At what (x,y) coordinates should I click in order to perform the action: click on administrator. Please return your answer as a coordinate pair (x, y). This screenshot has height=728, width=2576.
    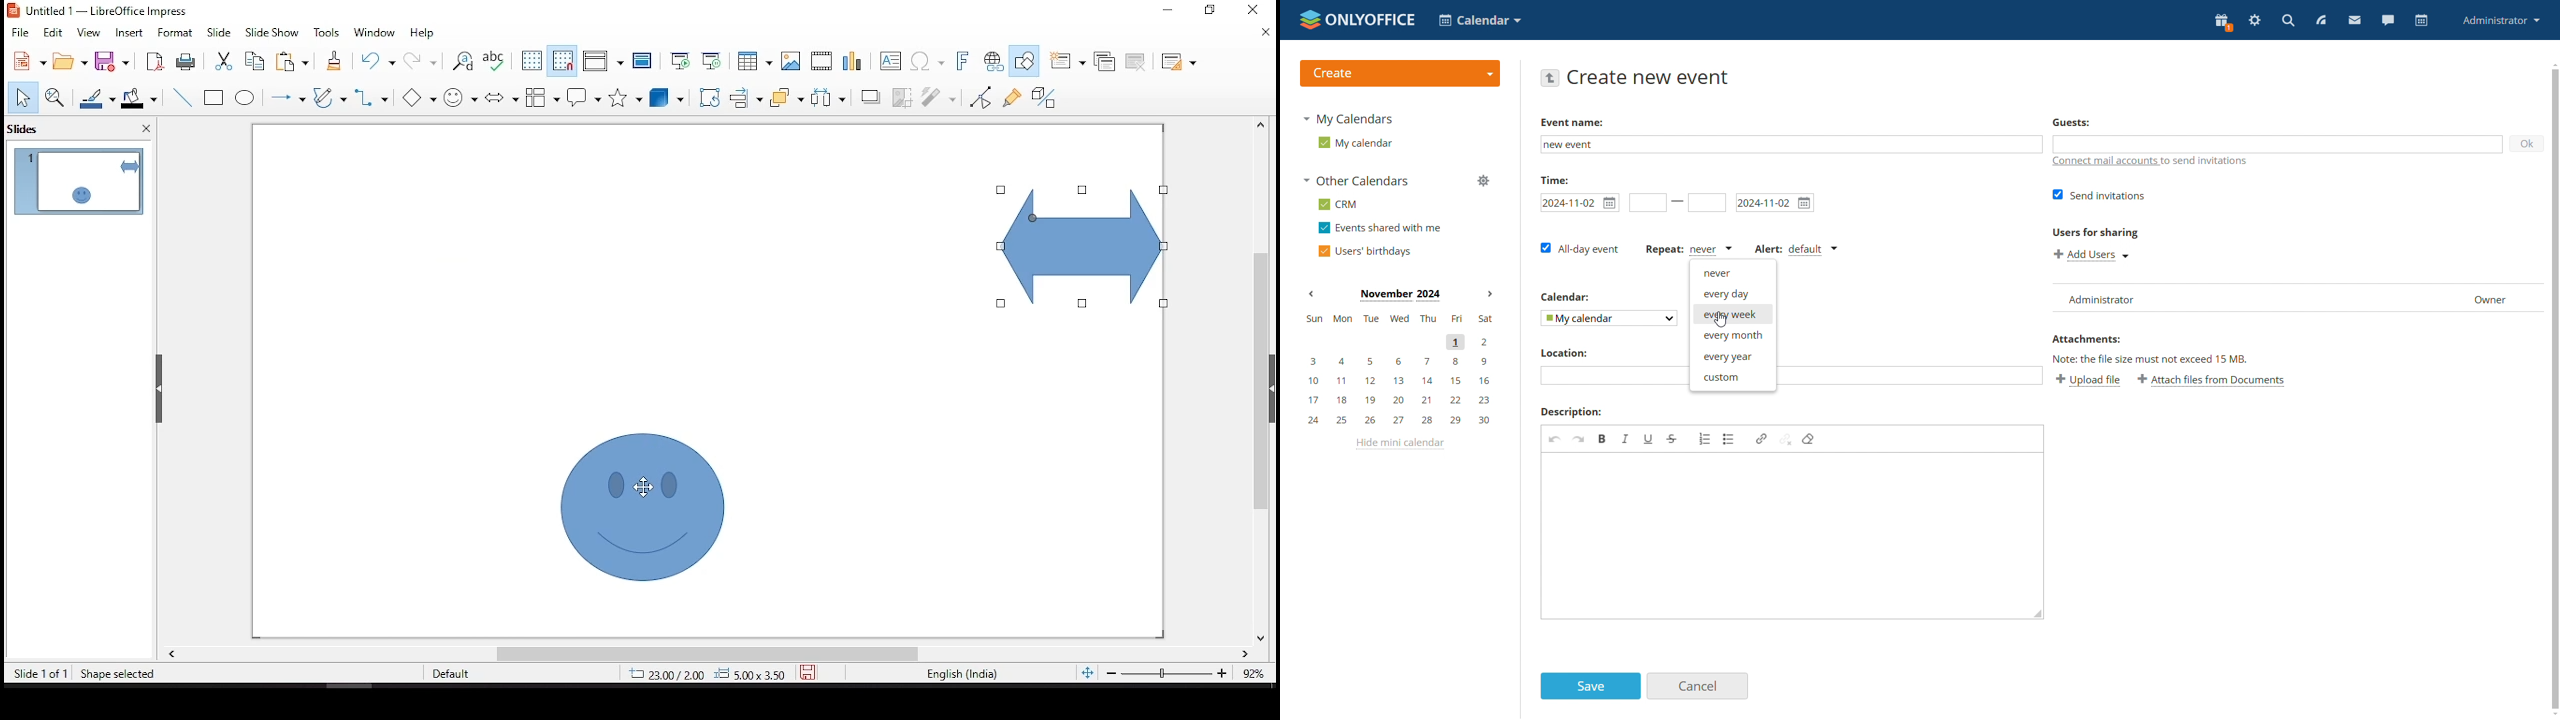
    Looking at the image, I should click on (2502, 19).